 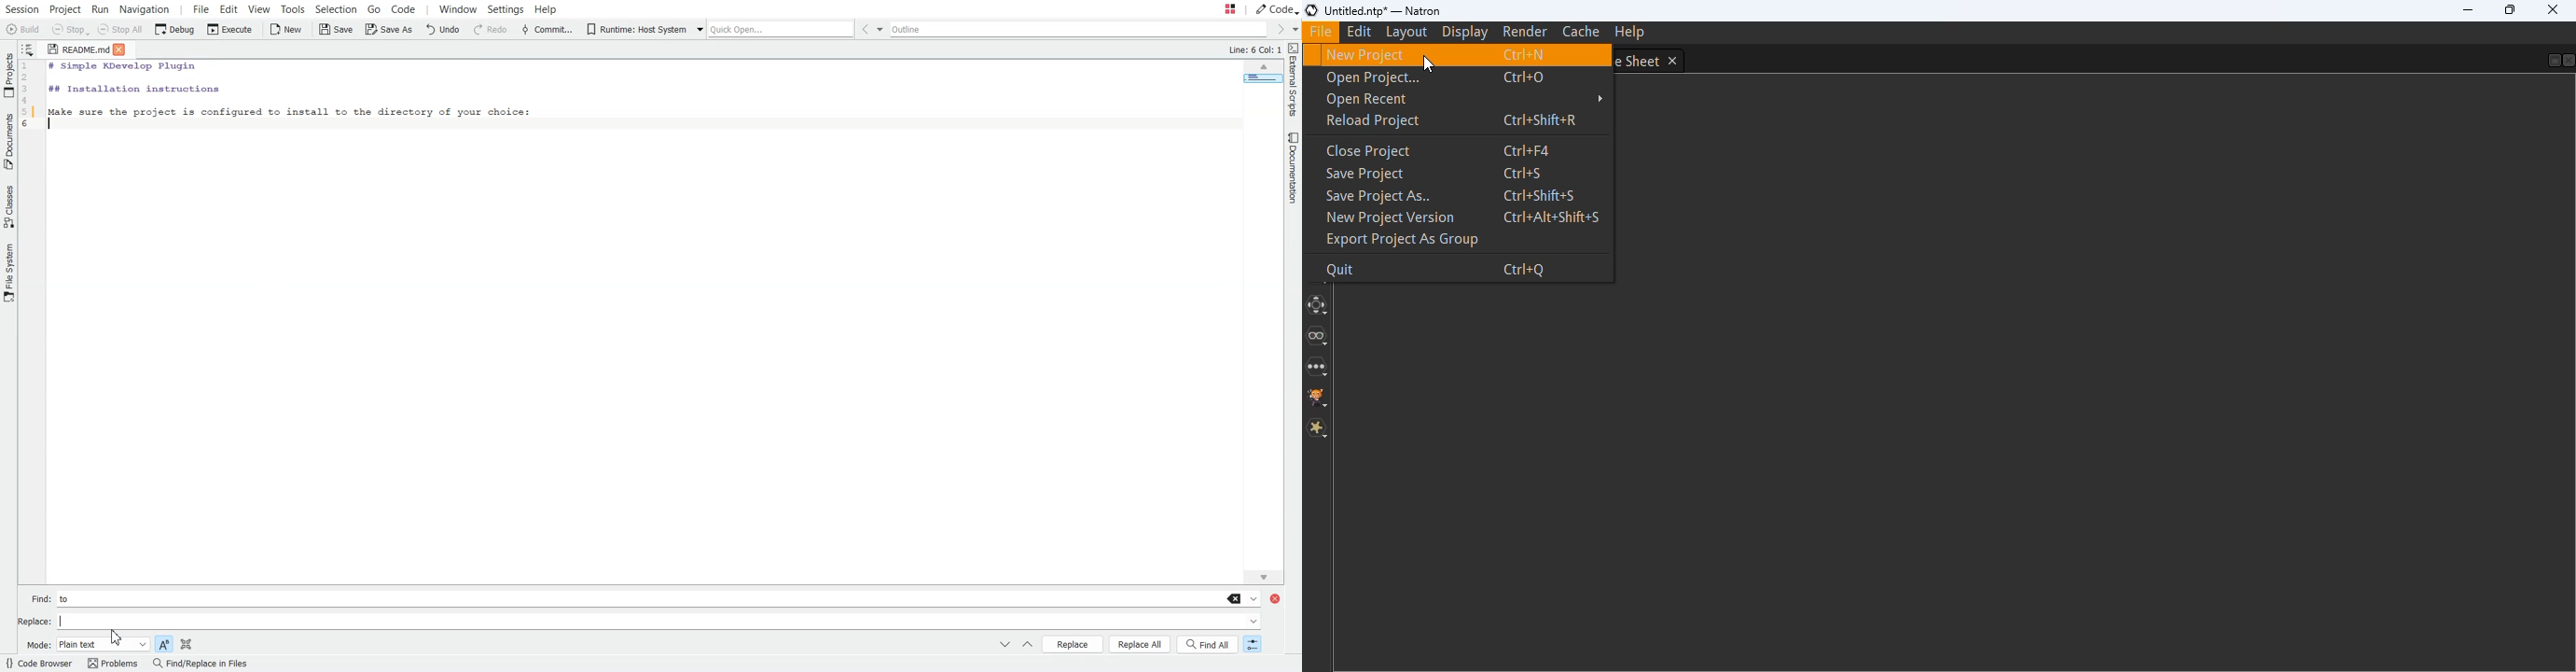 What do you see at coordinates (28, 48) in the screenshot?
I see `Show sorted list` at bounding box center [28, 48].